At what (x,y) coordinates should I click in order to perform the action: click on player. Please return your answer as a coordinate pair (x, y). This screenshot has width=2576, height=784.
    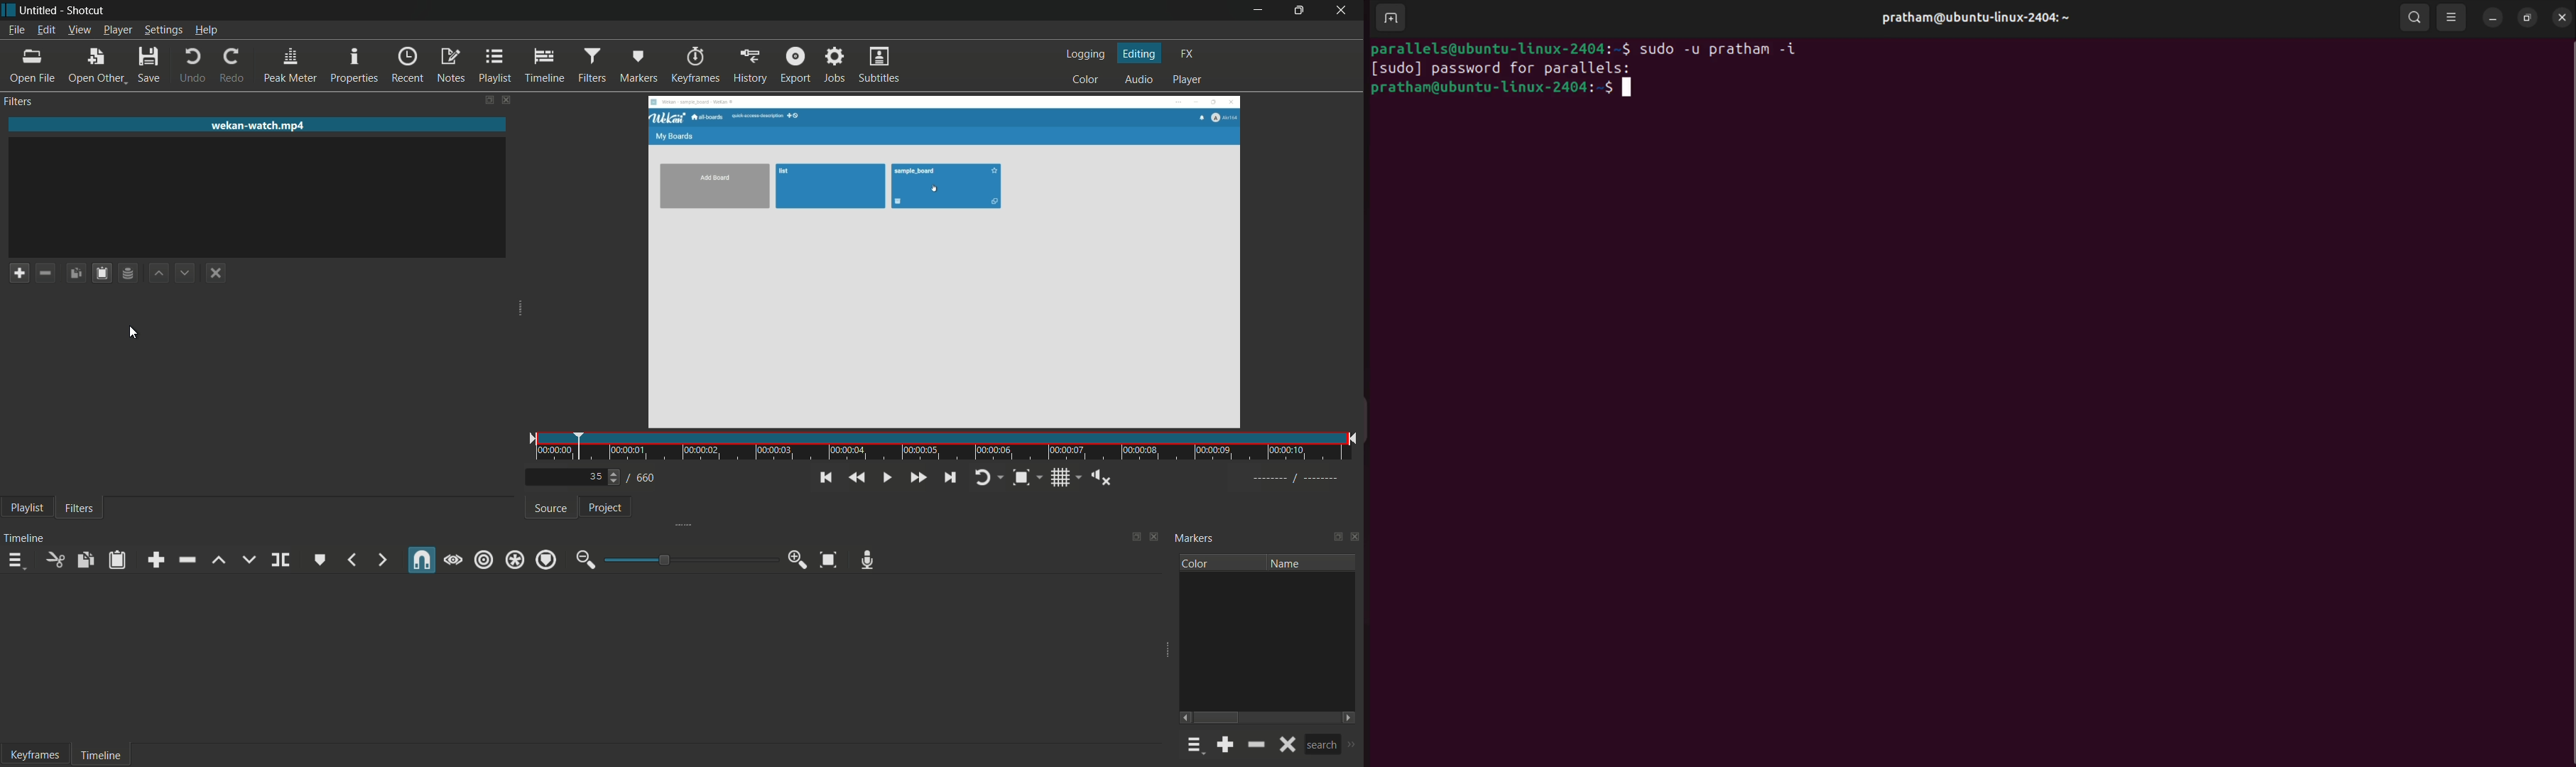
    Looking at the image, I should click on (1183, 80).